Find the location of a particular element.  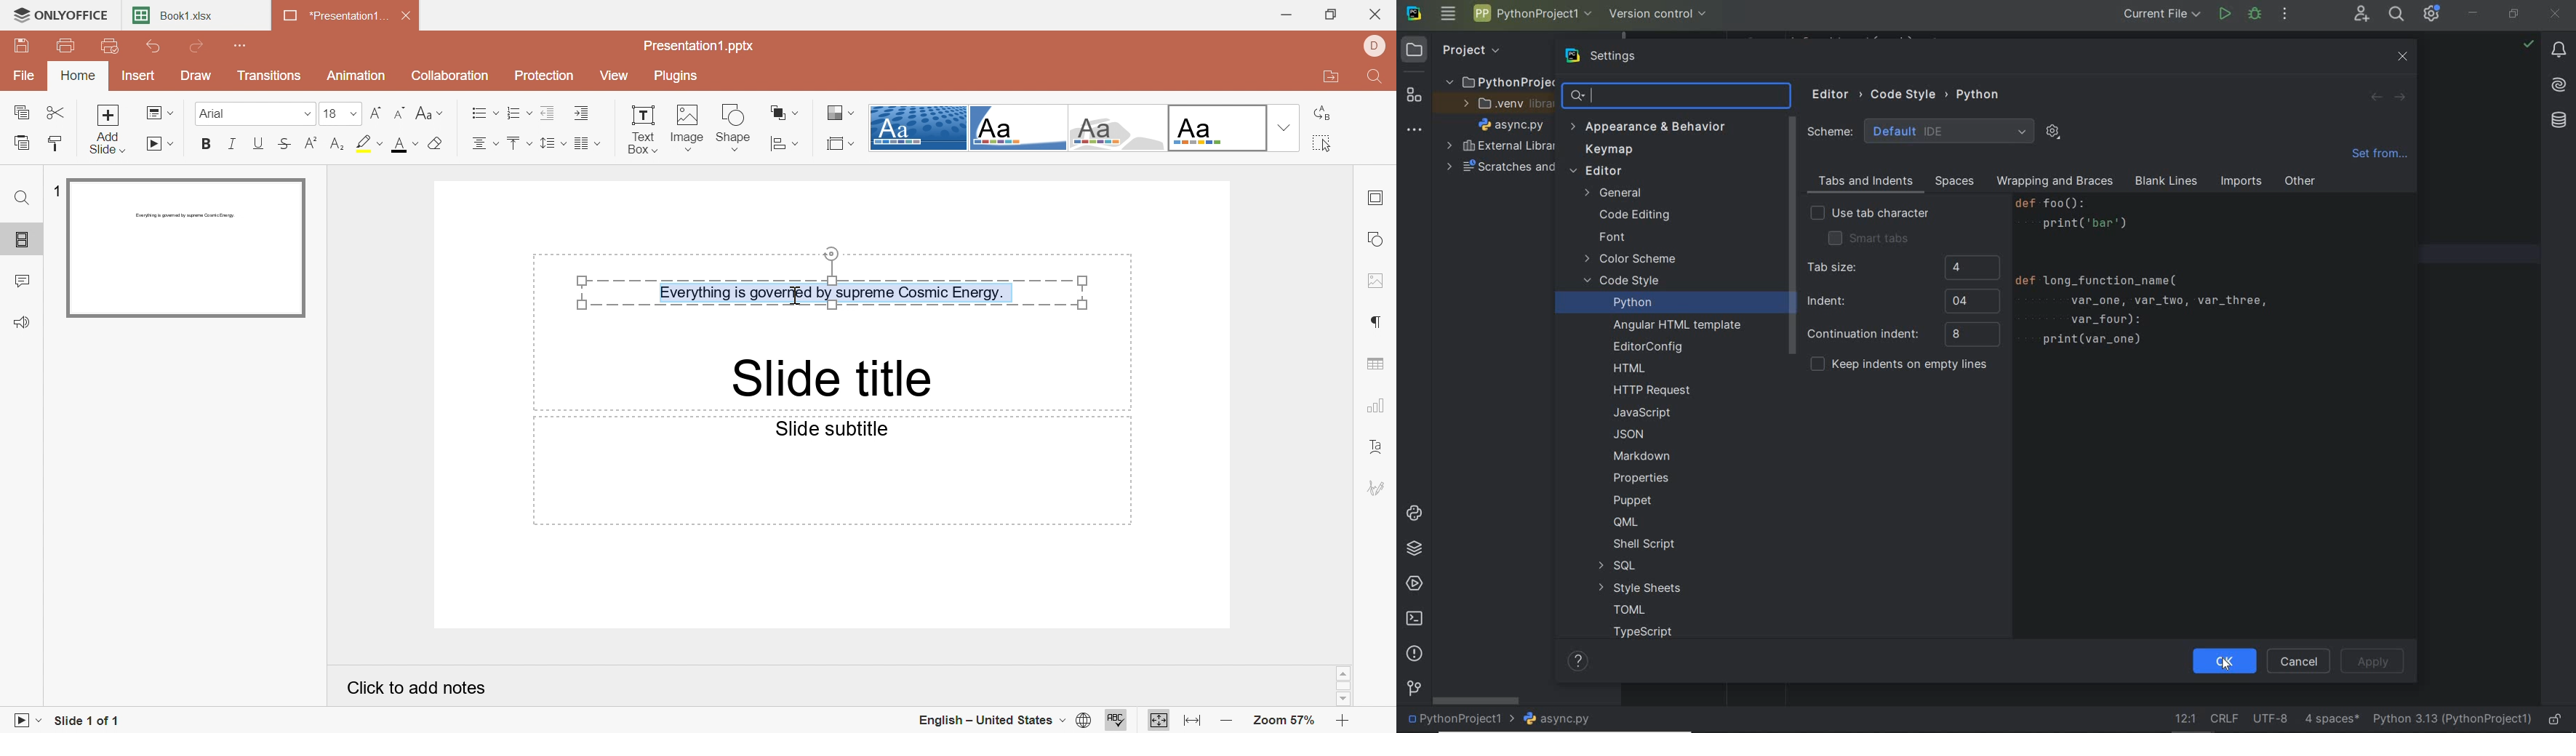

Start slideshow is located at coordinates (25, 722).